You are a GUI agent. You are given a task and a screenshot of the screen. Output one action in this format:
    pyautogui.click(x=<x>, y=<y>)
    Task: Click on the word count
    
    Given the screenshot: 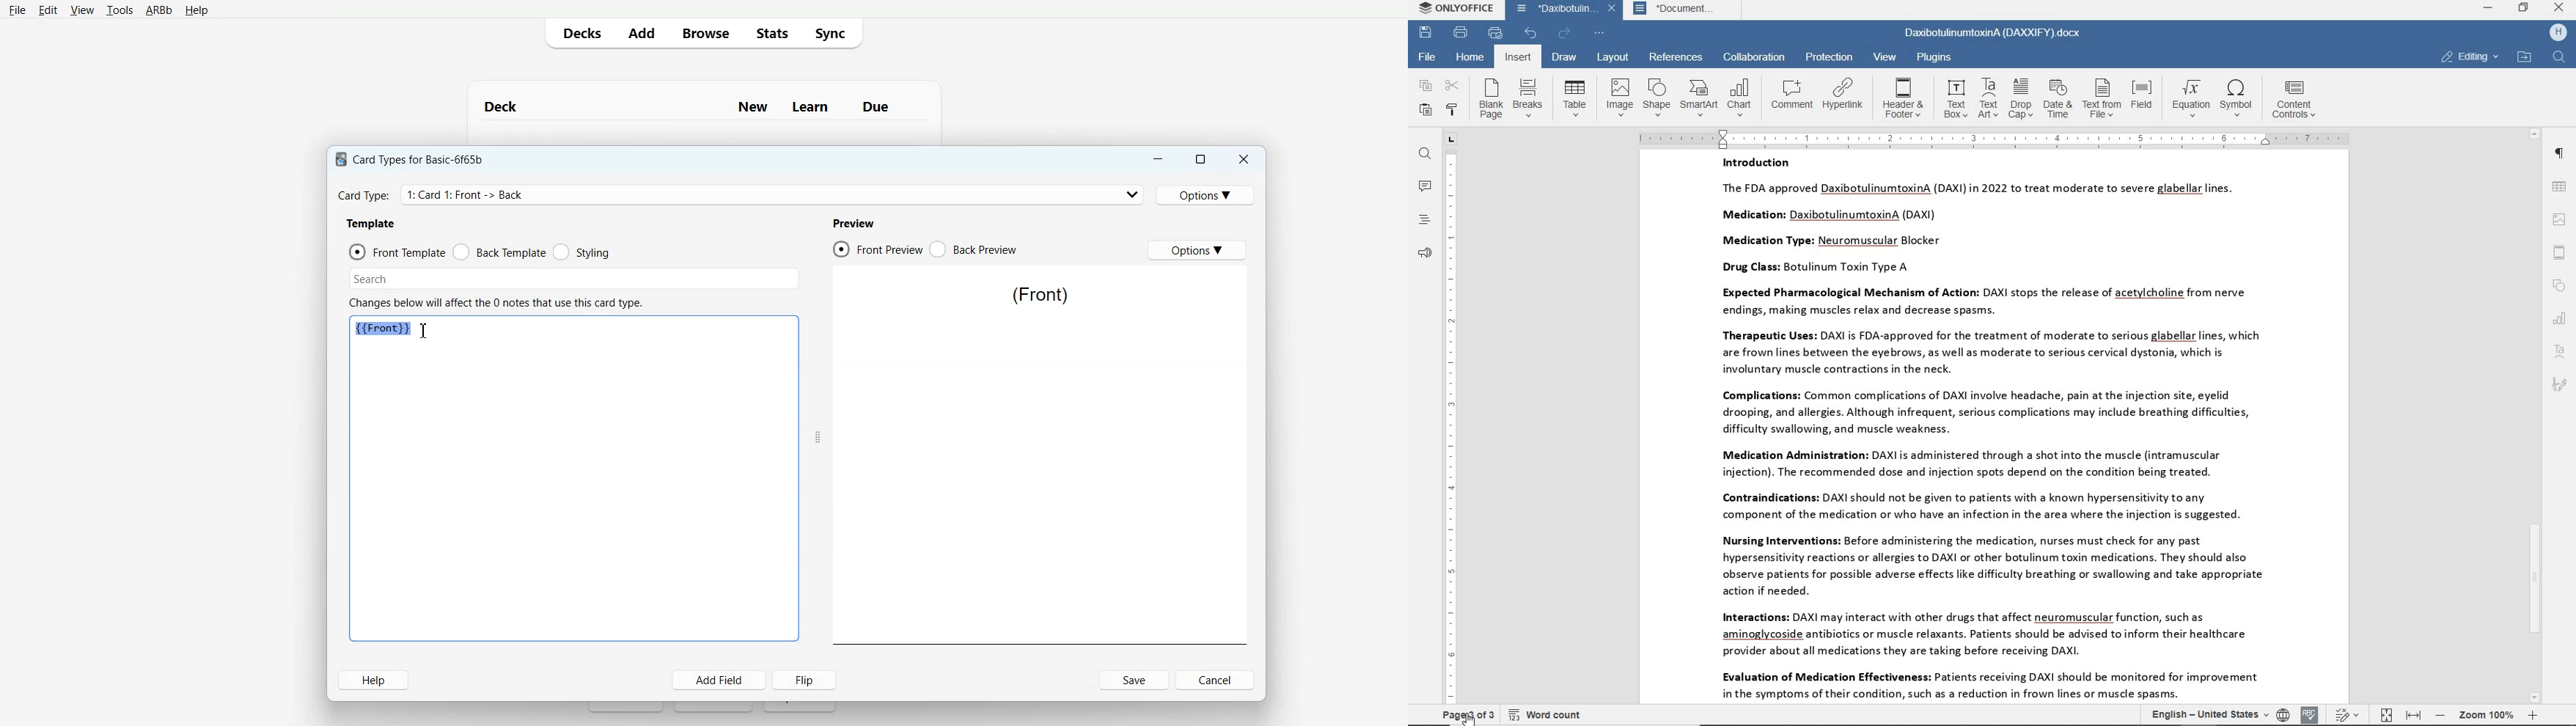 What is the action you would take?
    pyautogui.click(x=1546, y=714)
    